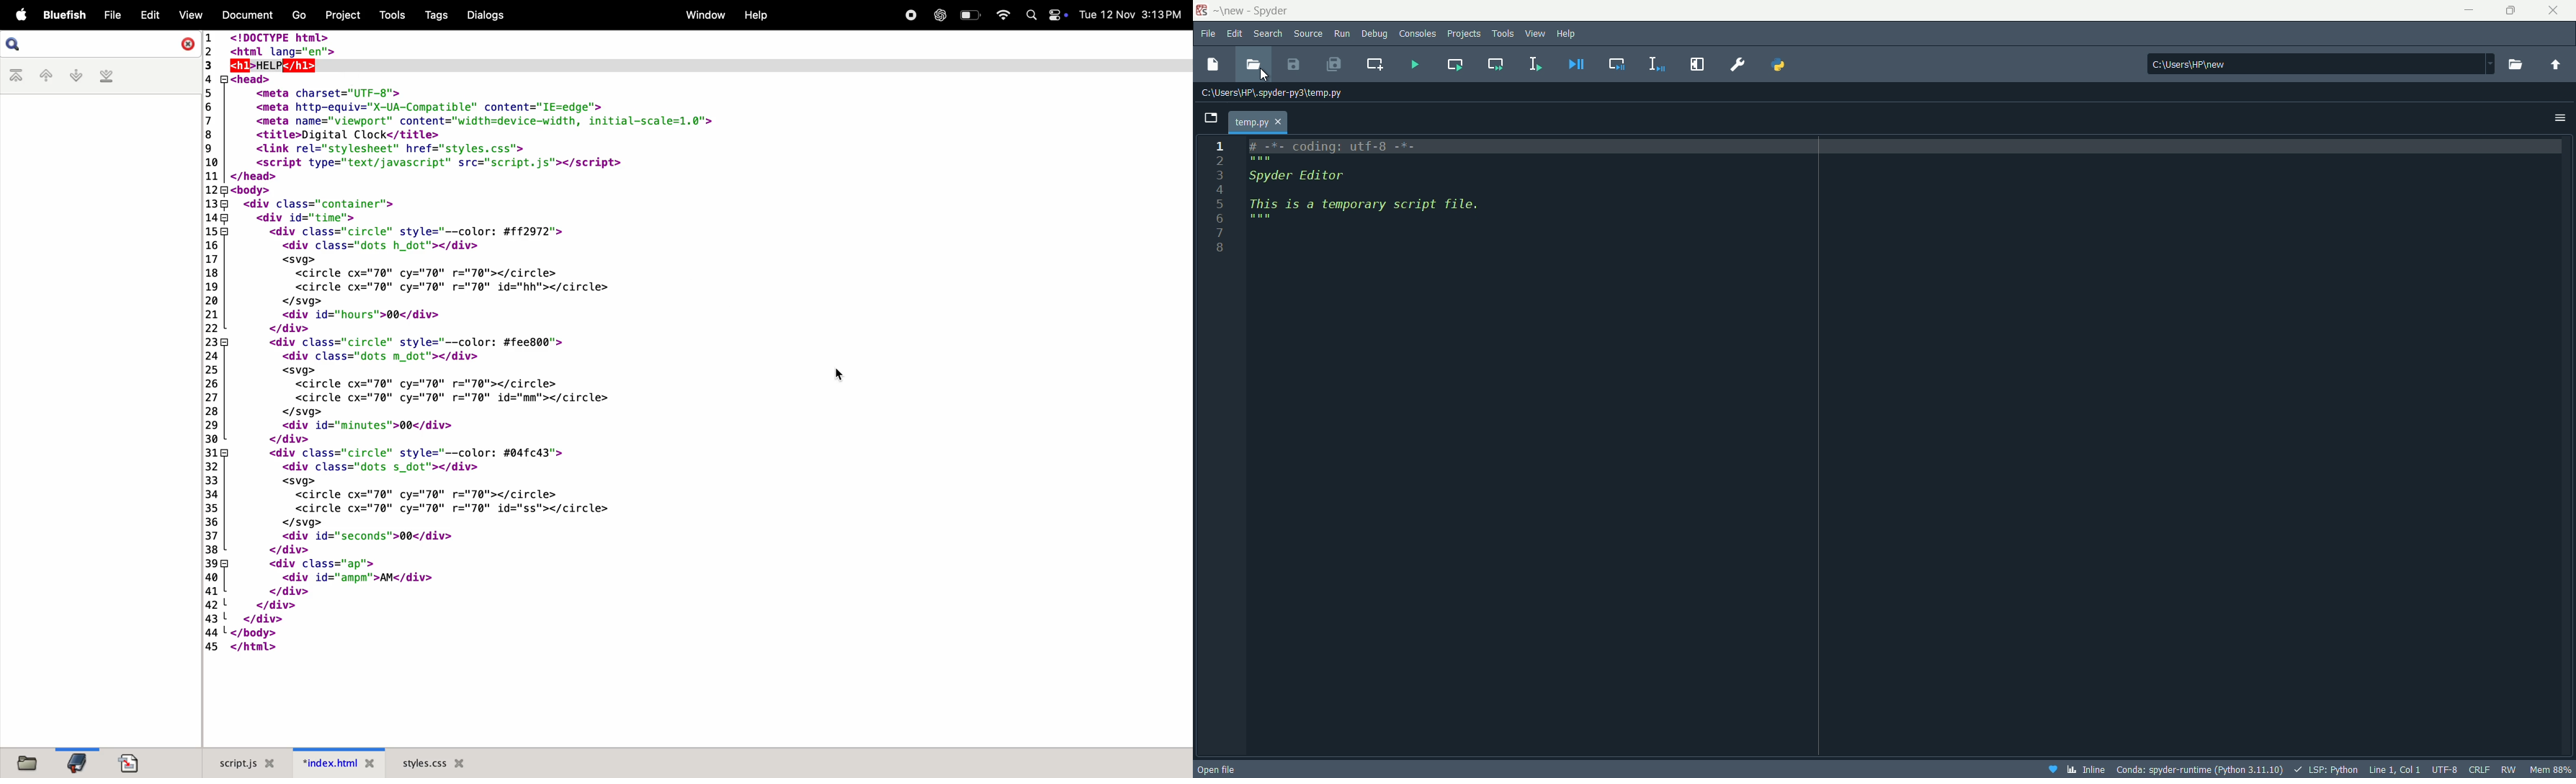 This screenshot has height=784, width=2576. Describe the element at coordinates (189, 15) in the screenshot. I see `view` at that location.